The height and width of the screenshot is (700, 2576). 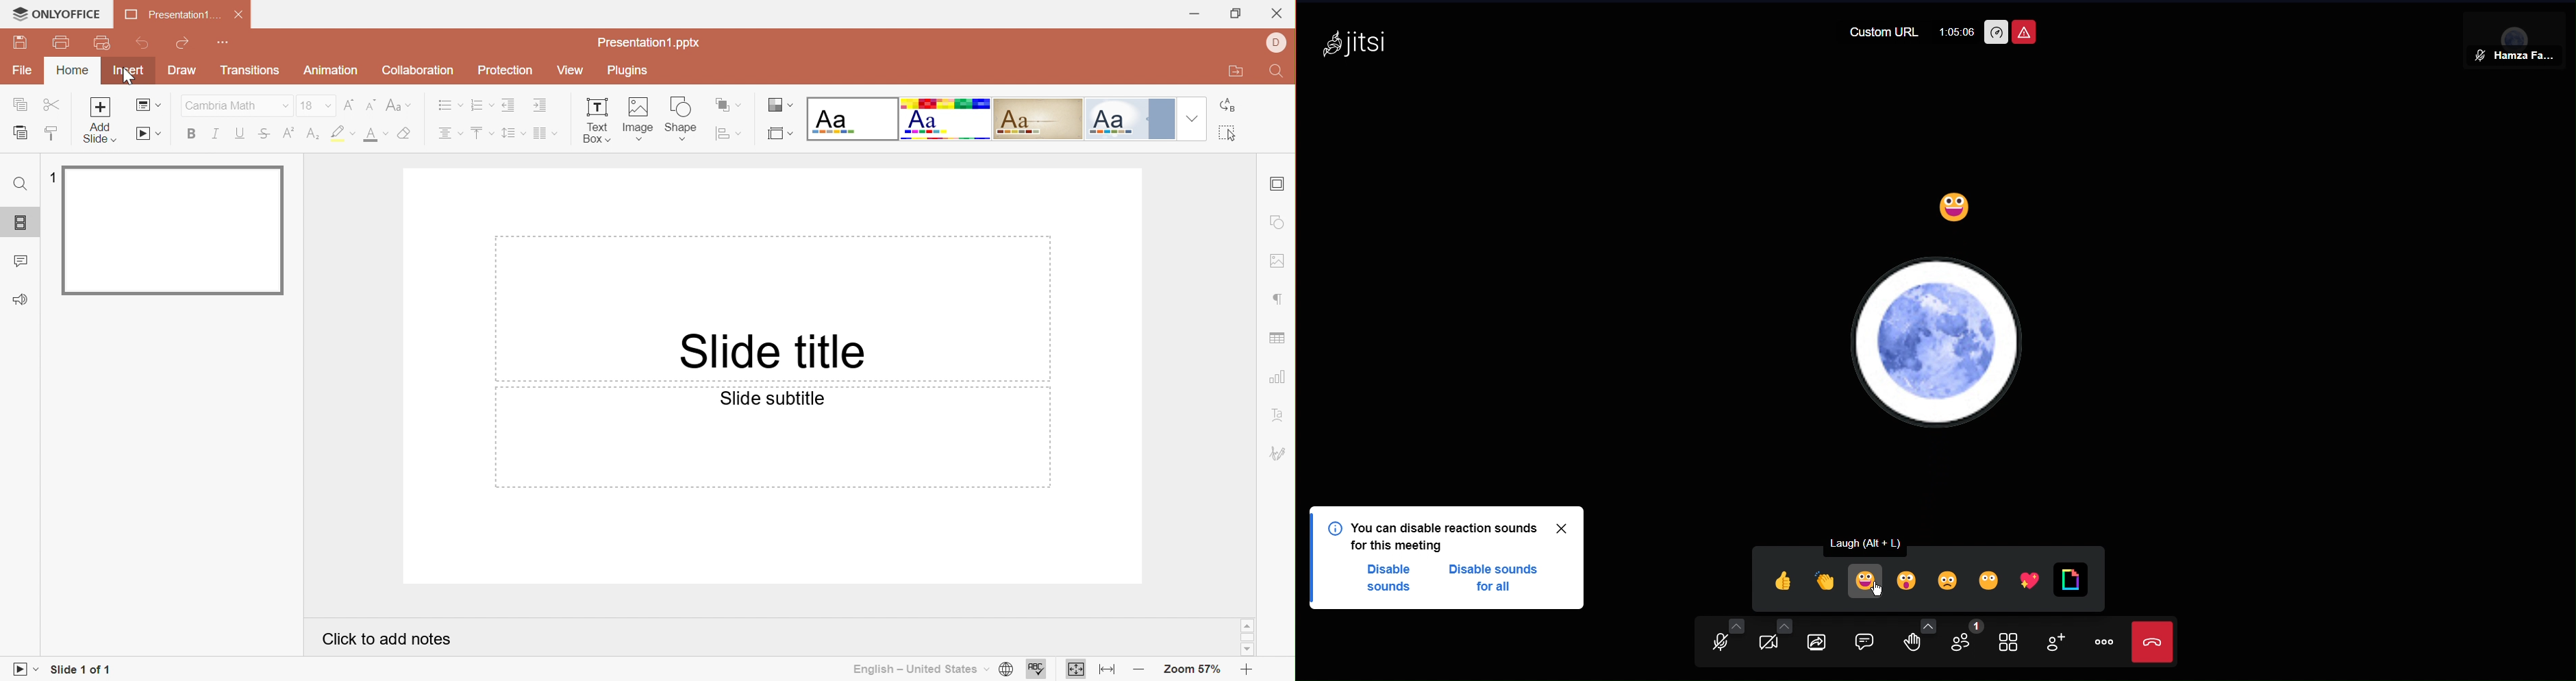 What do you see at coordinates (344, 134) in the screenshot?
I see `Highlight color` at bounding box center [344, 134].